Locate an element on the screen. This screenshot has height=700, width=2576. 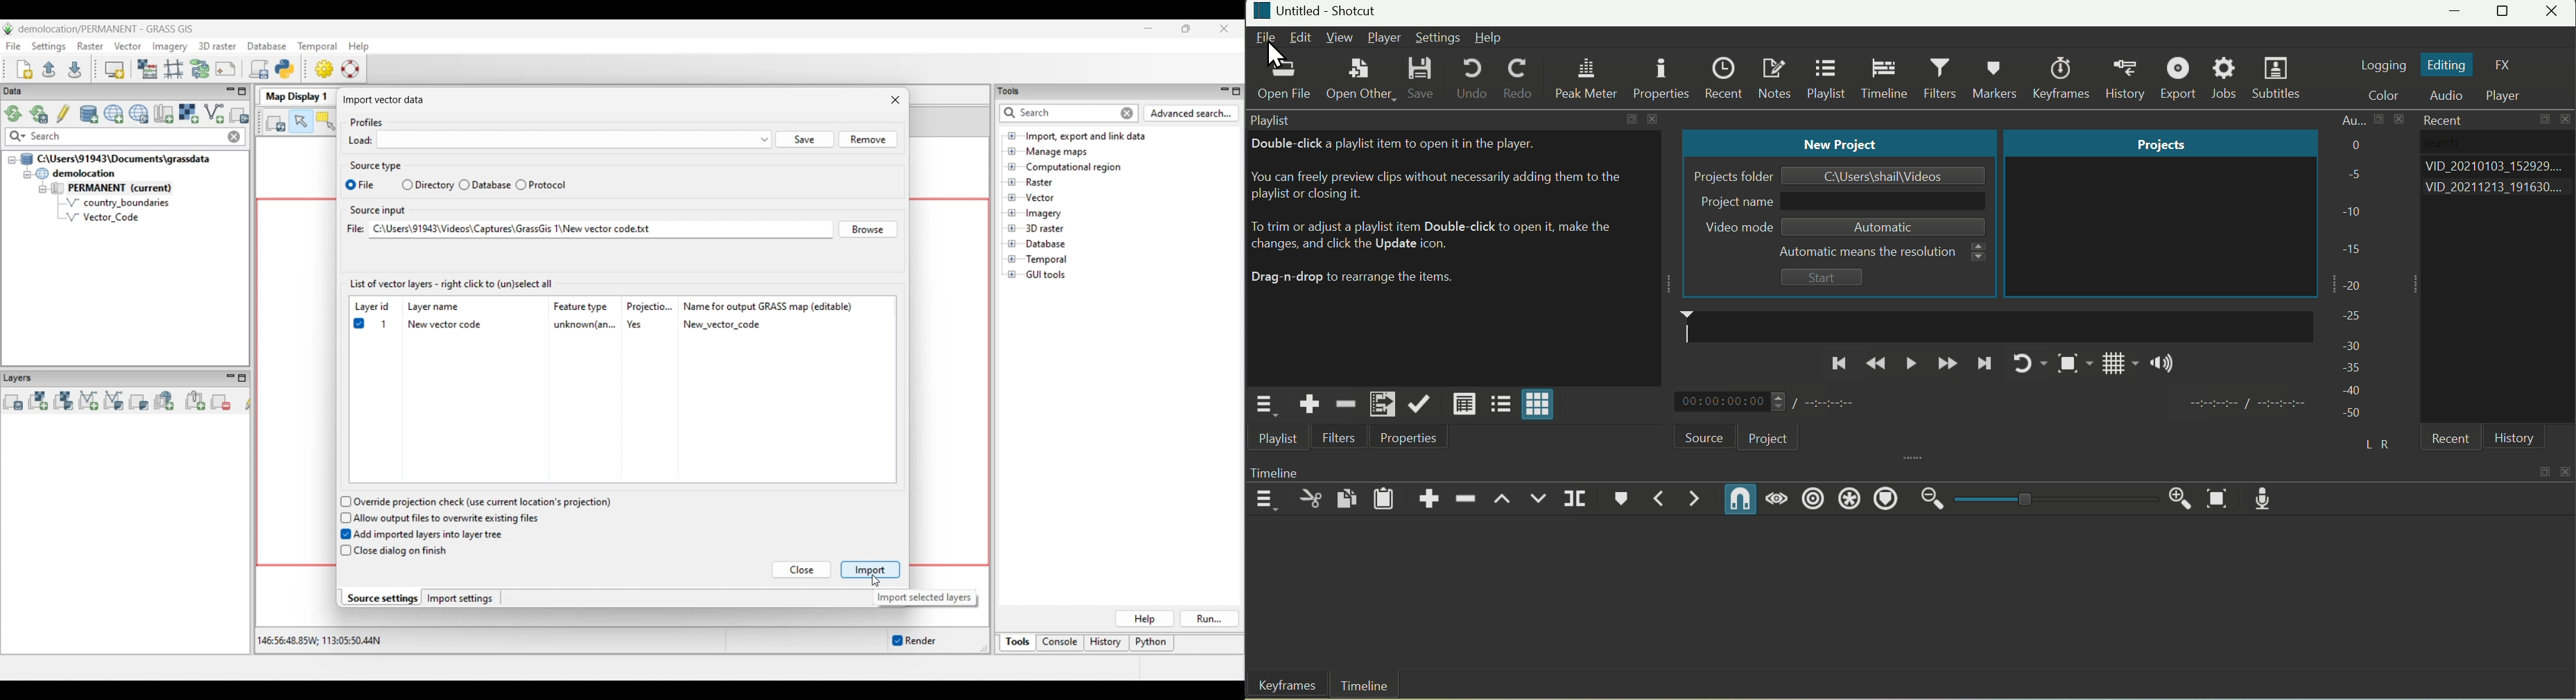
close is located at coordinates (2568, 469).